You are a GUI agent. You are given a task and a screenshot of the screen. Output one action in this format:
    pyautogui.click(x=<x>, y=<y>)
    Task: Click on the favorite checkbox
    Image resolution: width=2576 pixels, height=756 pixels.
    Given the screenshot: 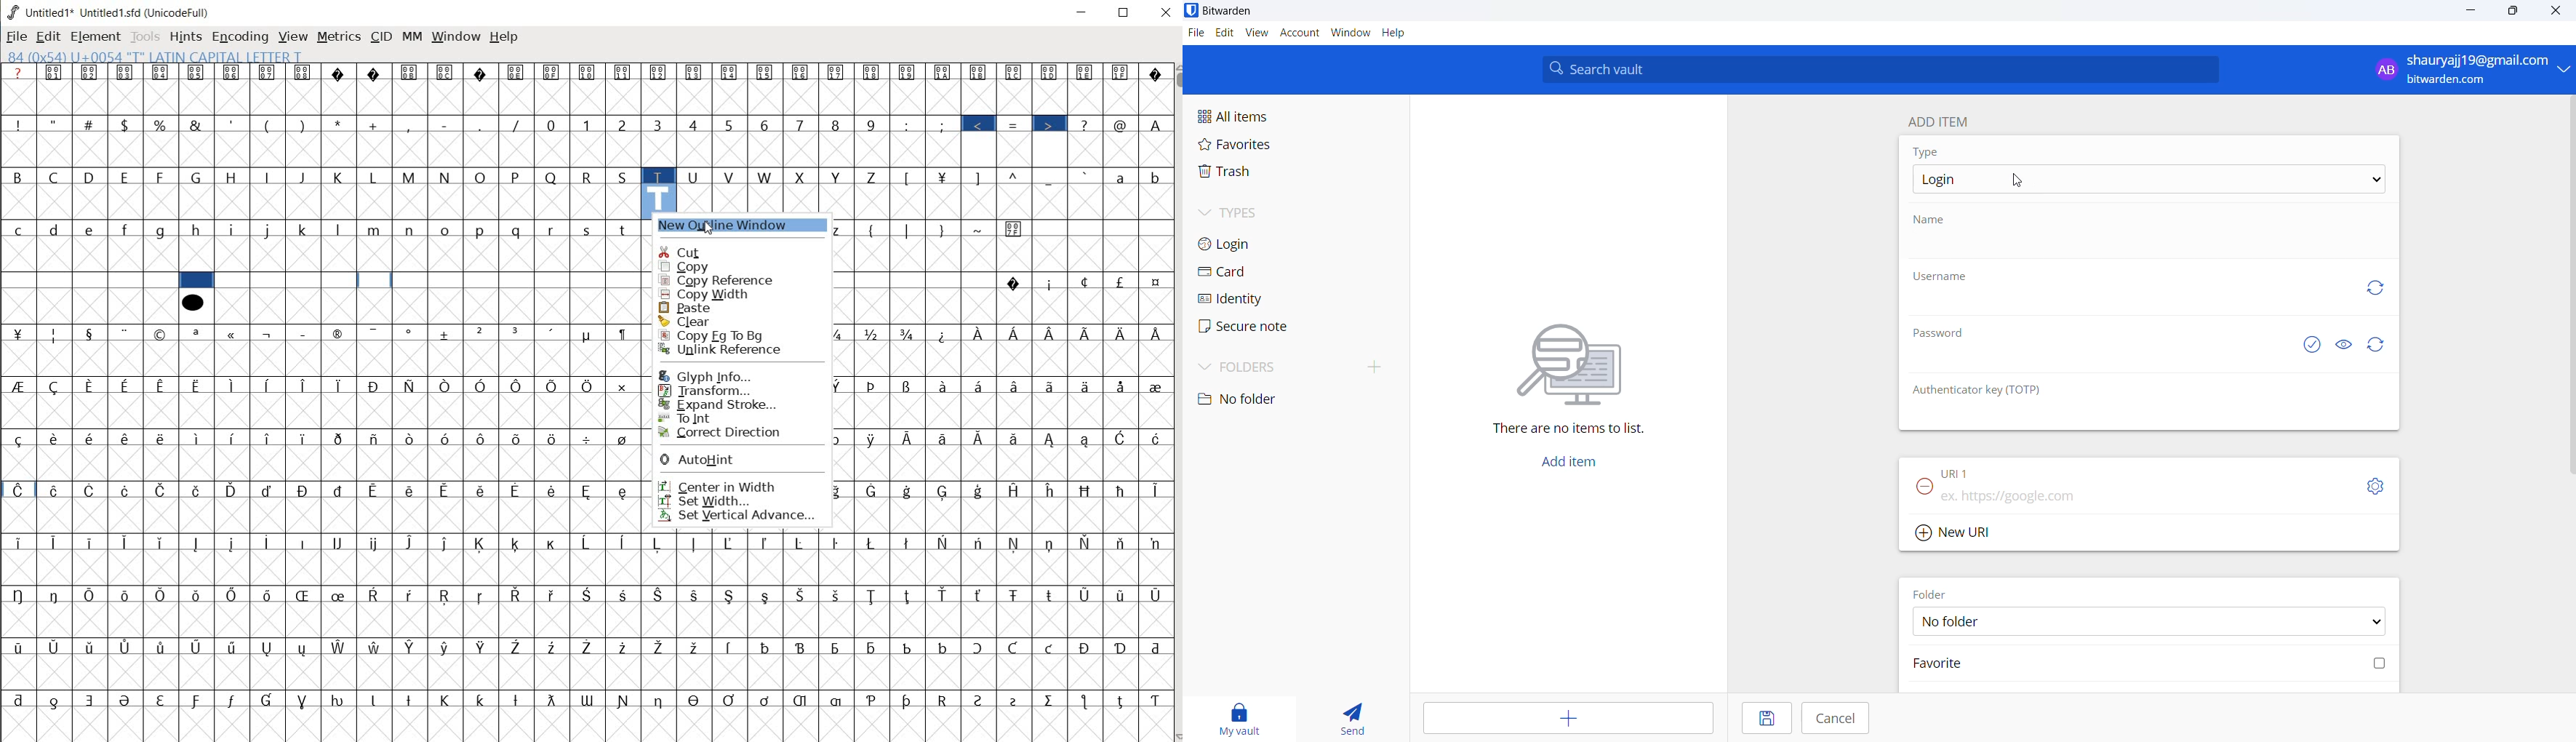 What is the action you would take?
    pyautogui.click(x=2146, y=666)
    